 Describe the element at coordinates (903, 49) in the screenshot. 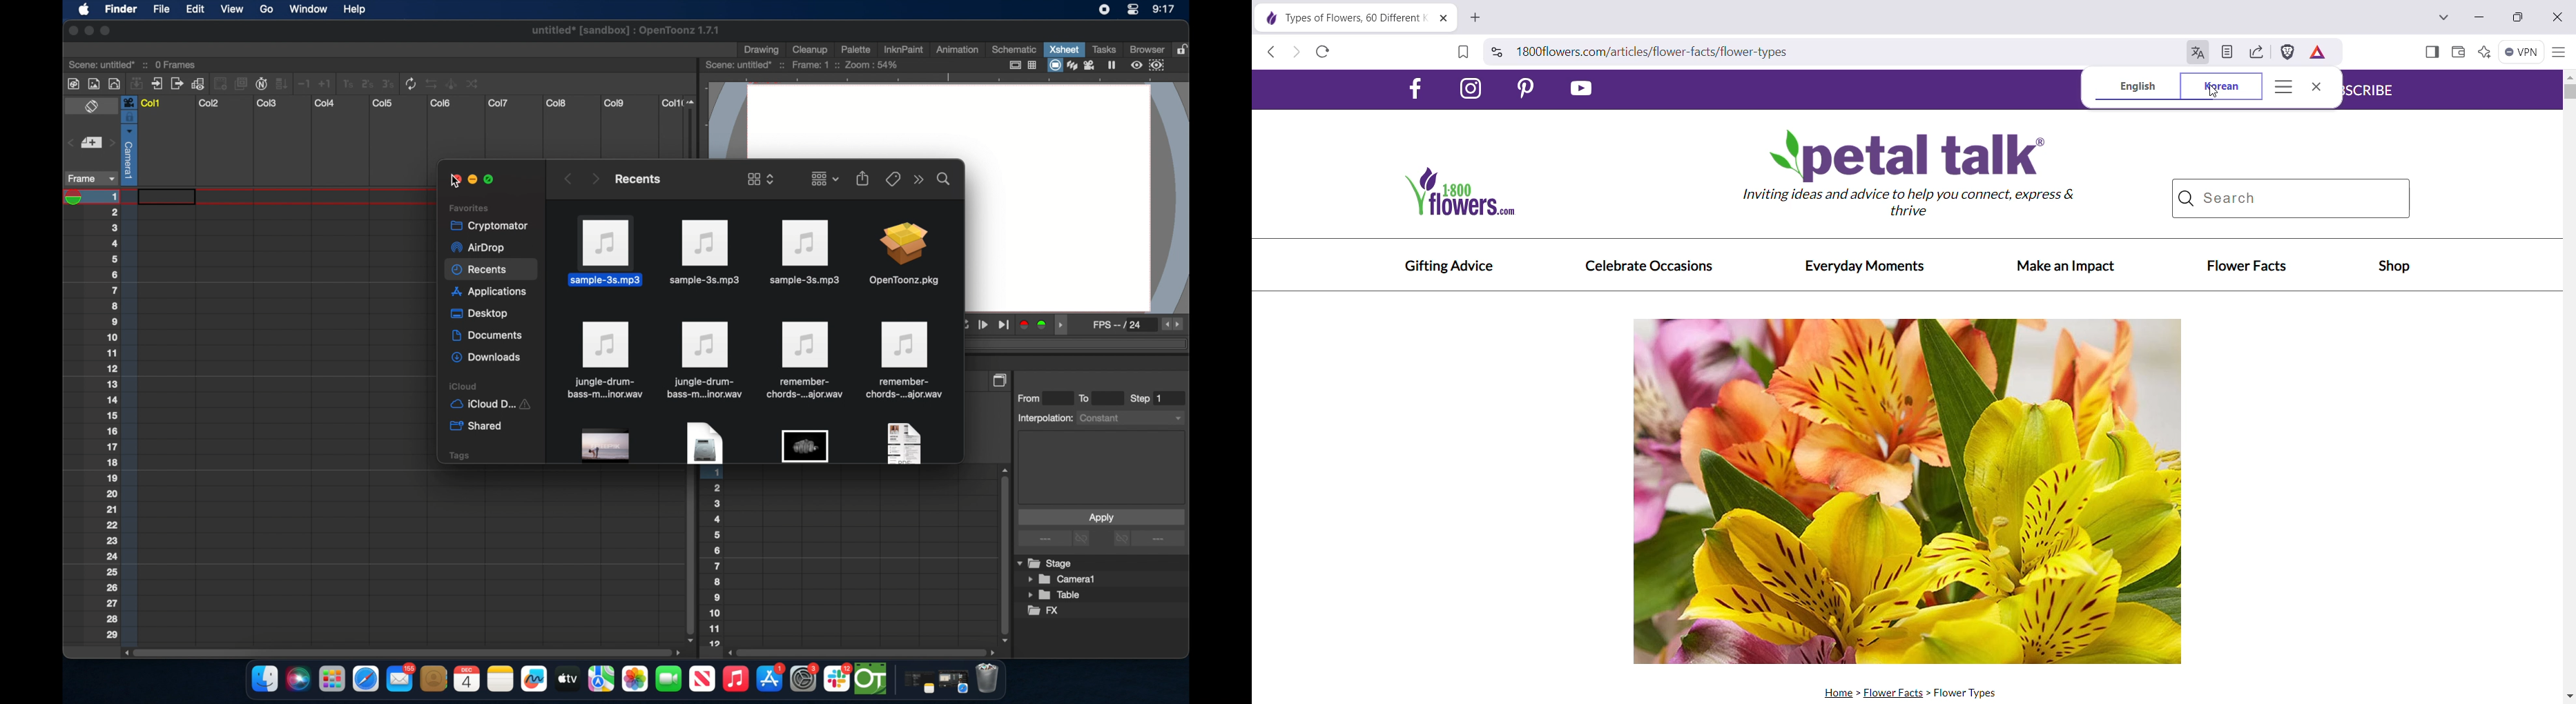

I see `inknpaint` at that location.